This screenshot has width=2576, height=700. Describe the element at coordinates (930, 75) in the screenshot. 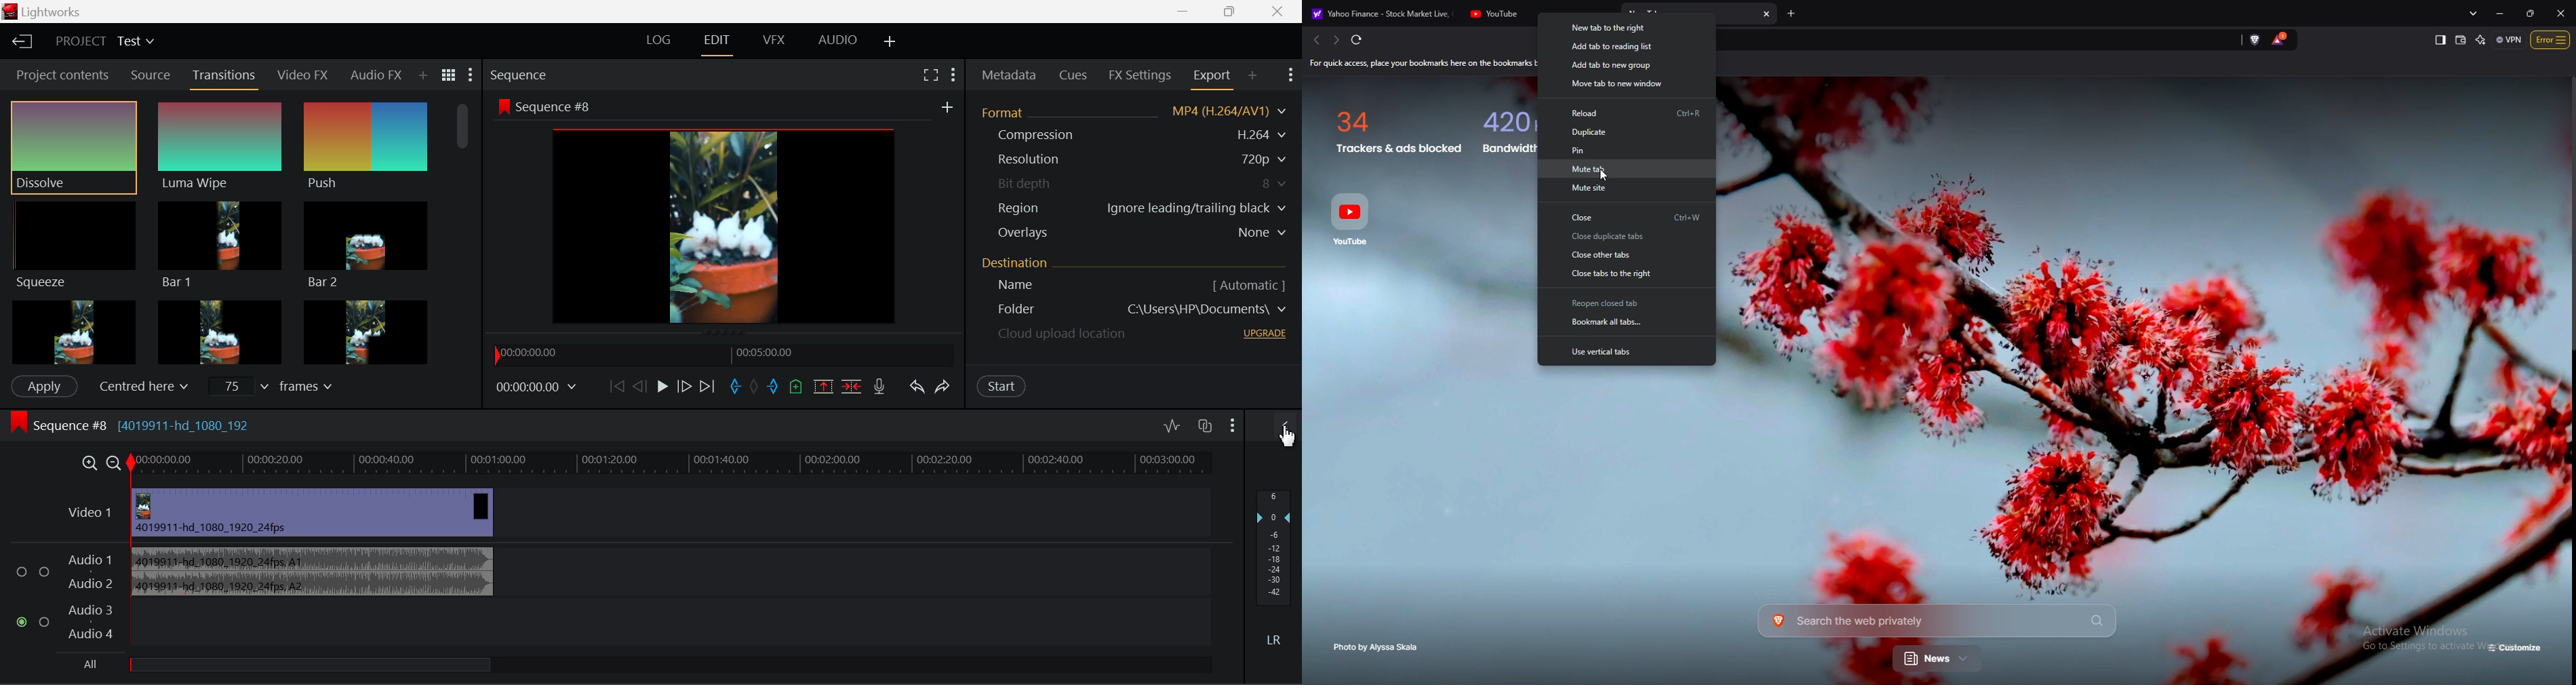

I see `Full Screen` at that location.